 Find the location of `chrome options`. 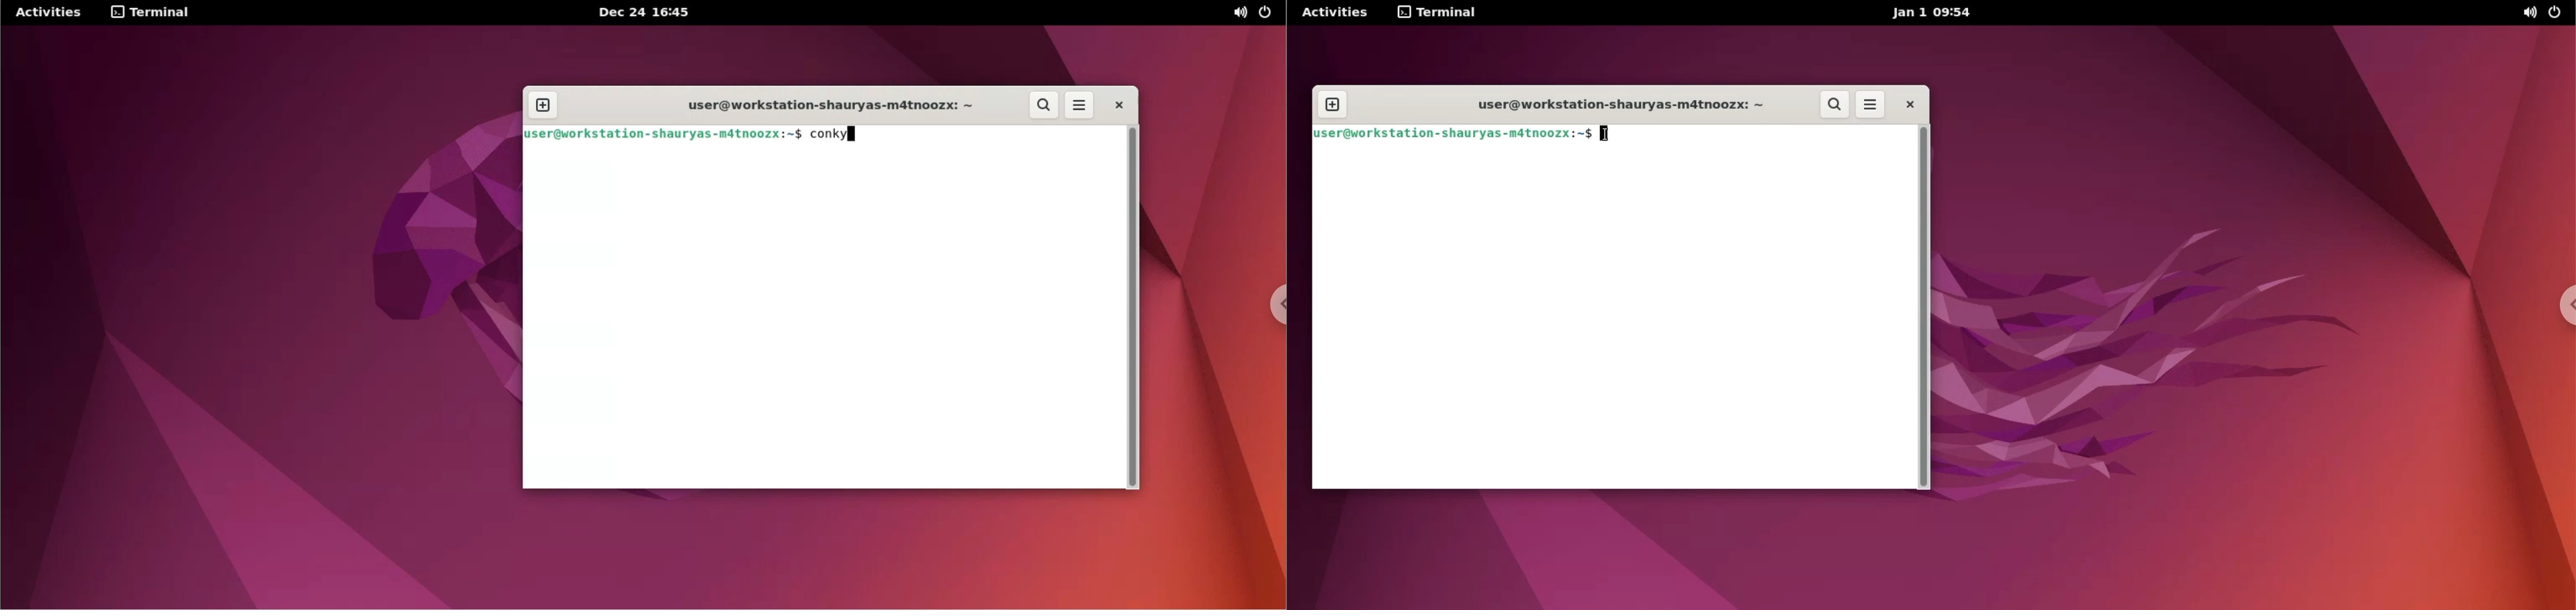

chrome options is located at coordinates (2563, 305).